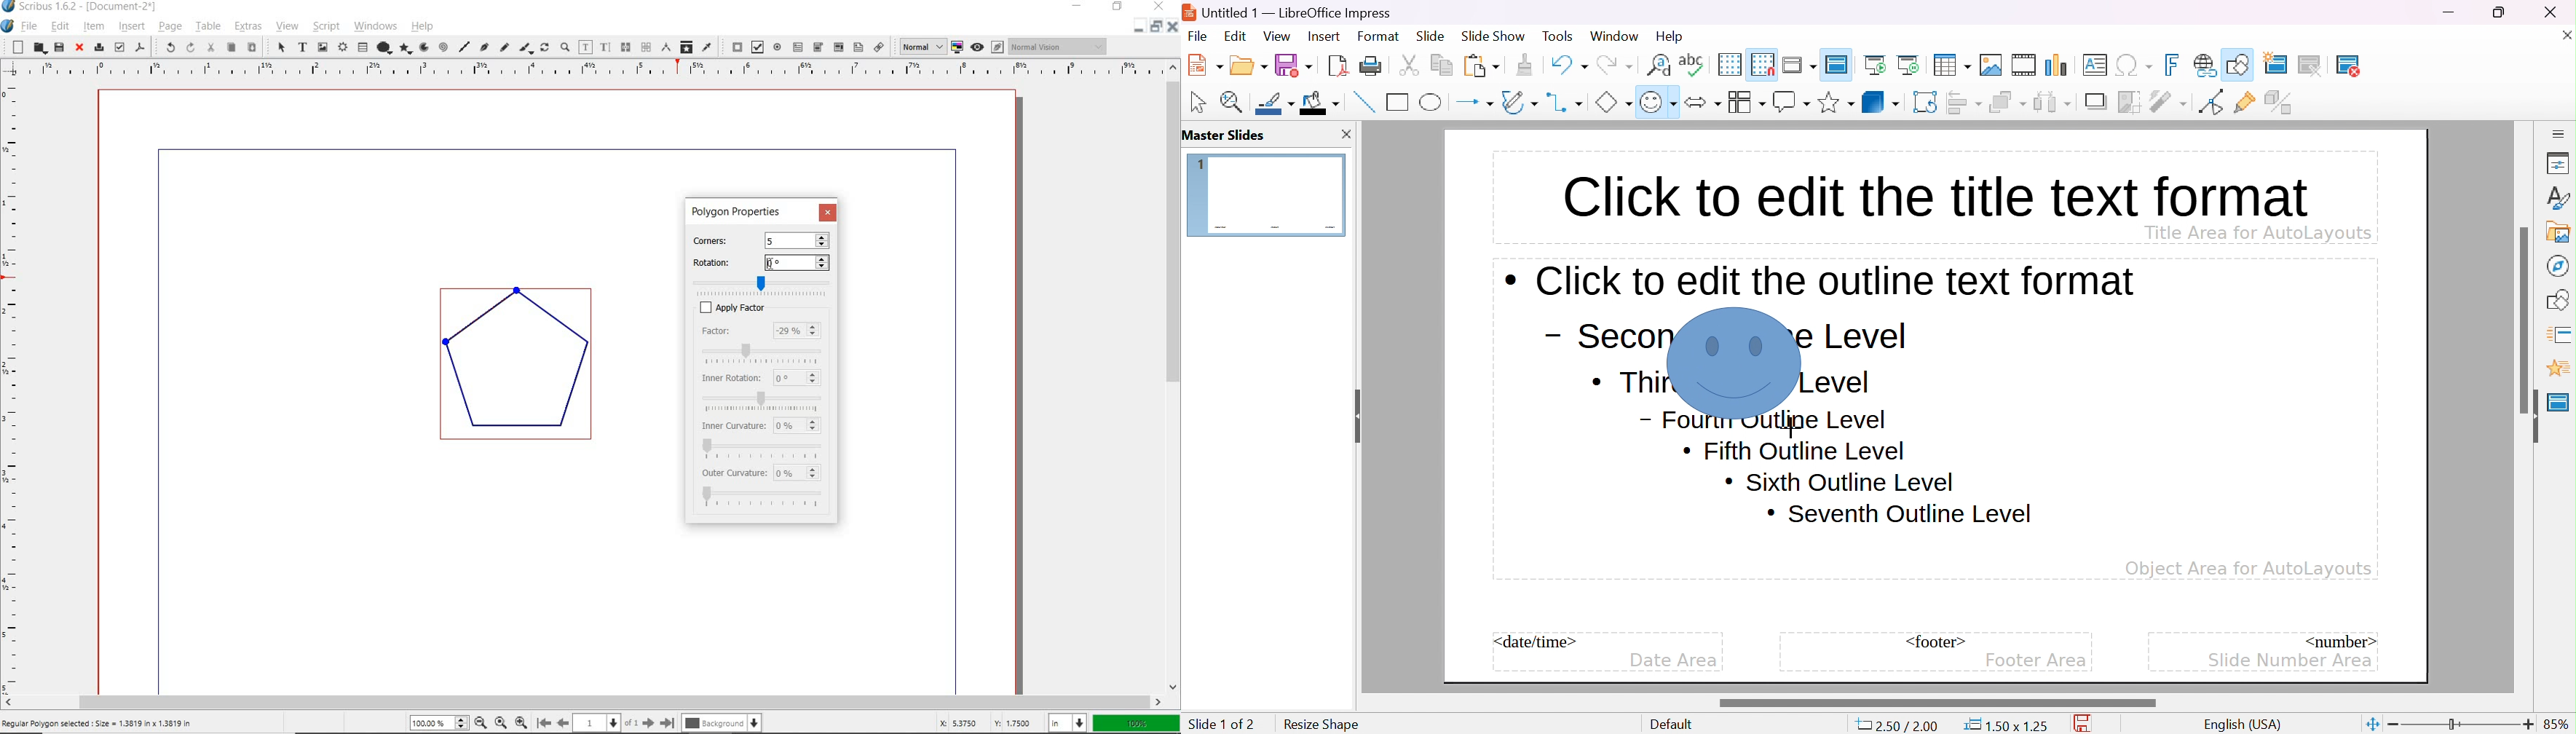 This screenshot has height=756, width=2576. What do you see at coordinates (776, 307) in the screenshot?
I see `APPLY FACTOR` at bounding box center [776, 307].